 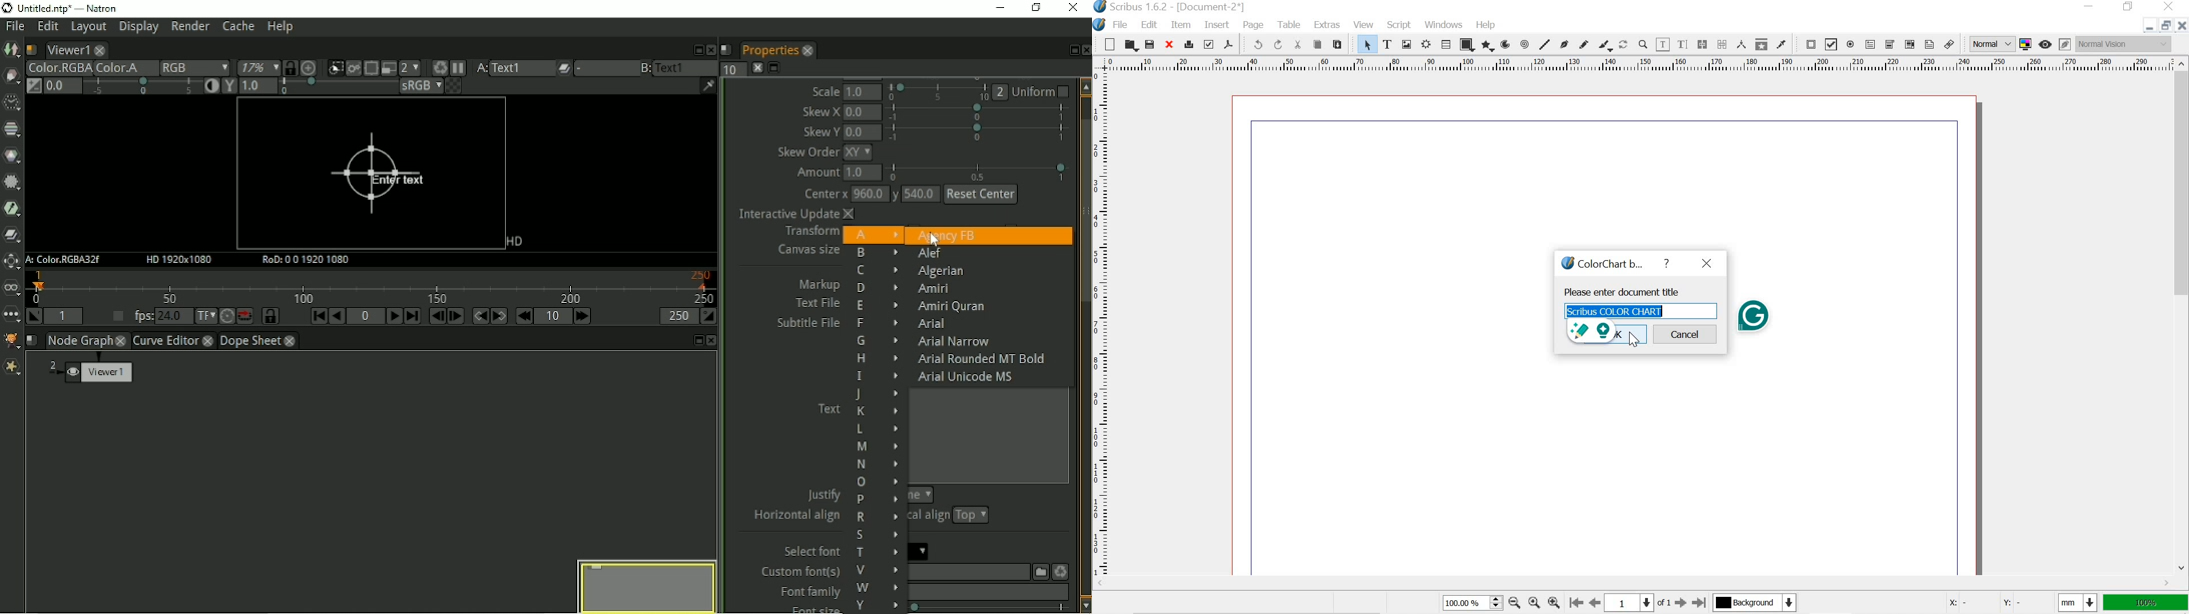 What do you see at coordinates (2027, 43) in the screenshot?
I see `toggle color management system` at bounding box center [2027, 43].